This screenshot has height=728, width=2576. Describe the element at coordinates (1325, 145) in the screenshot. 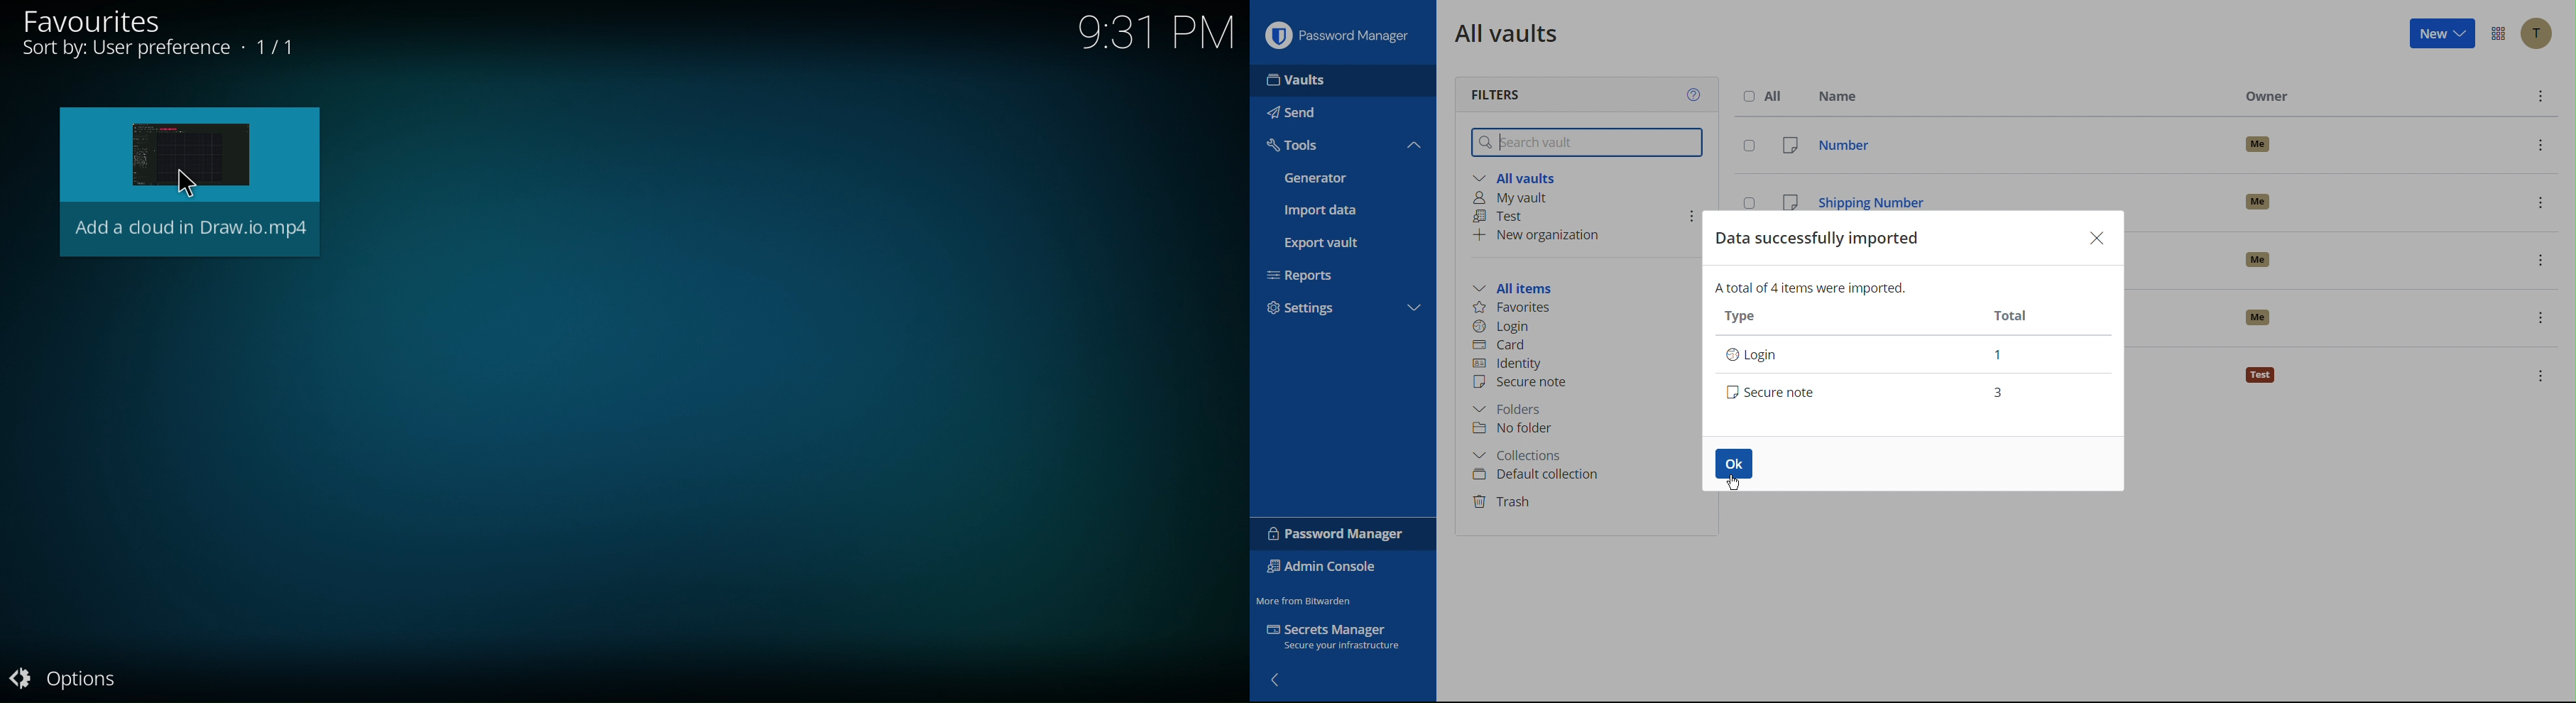

I see `Tools` at that location.